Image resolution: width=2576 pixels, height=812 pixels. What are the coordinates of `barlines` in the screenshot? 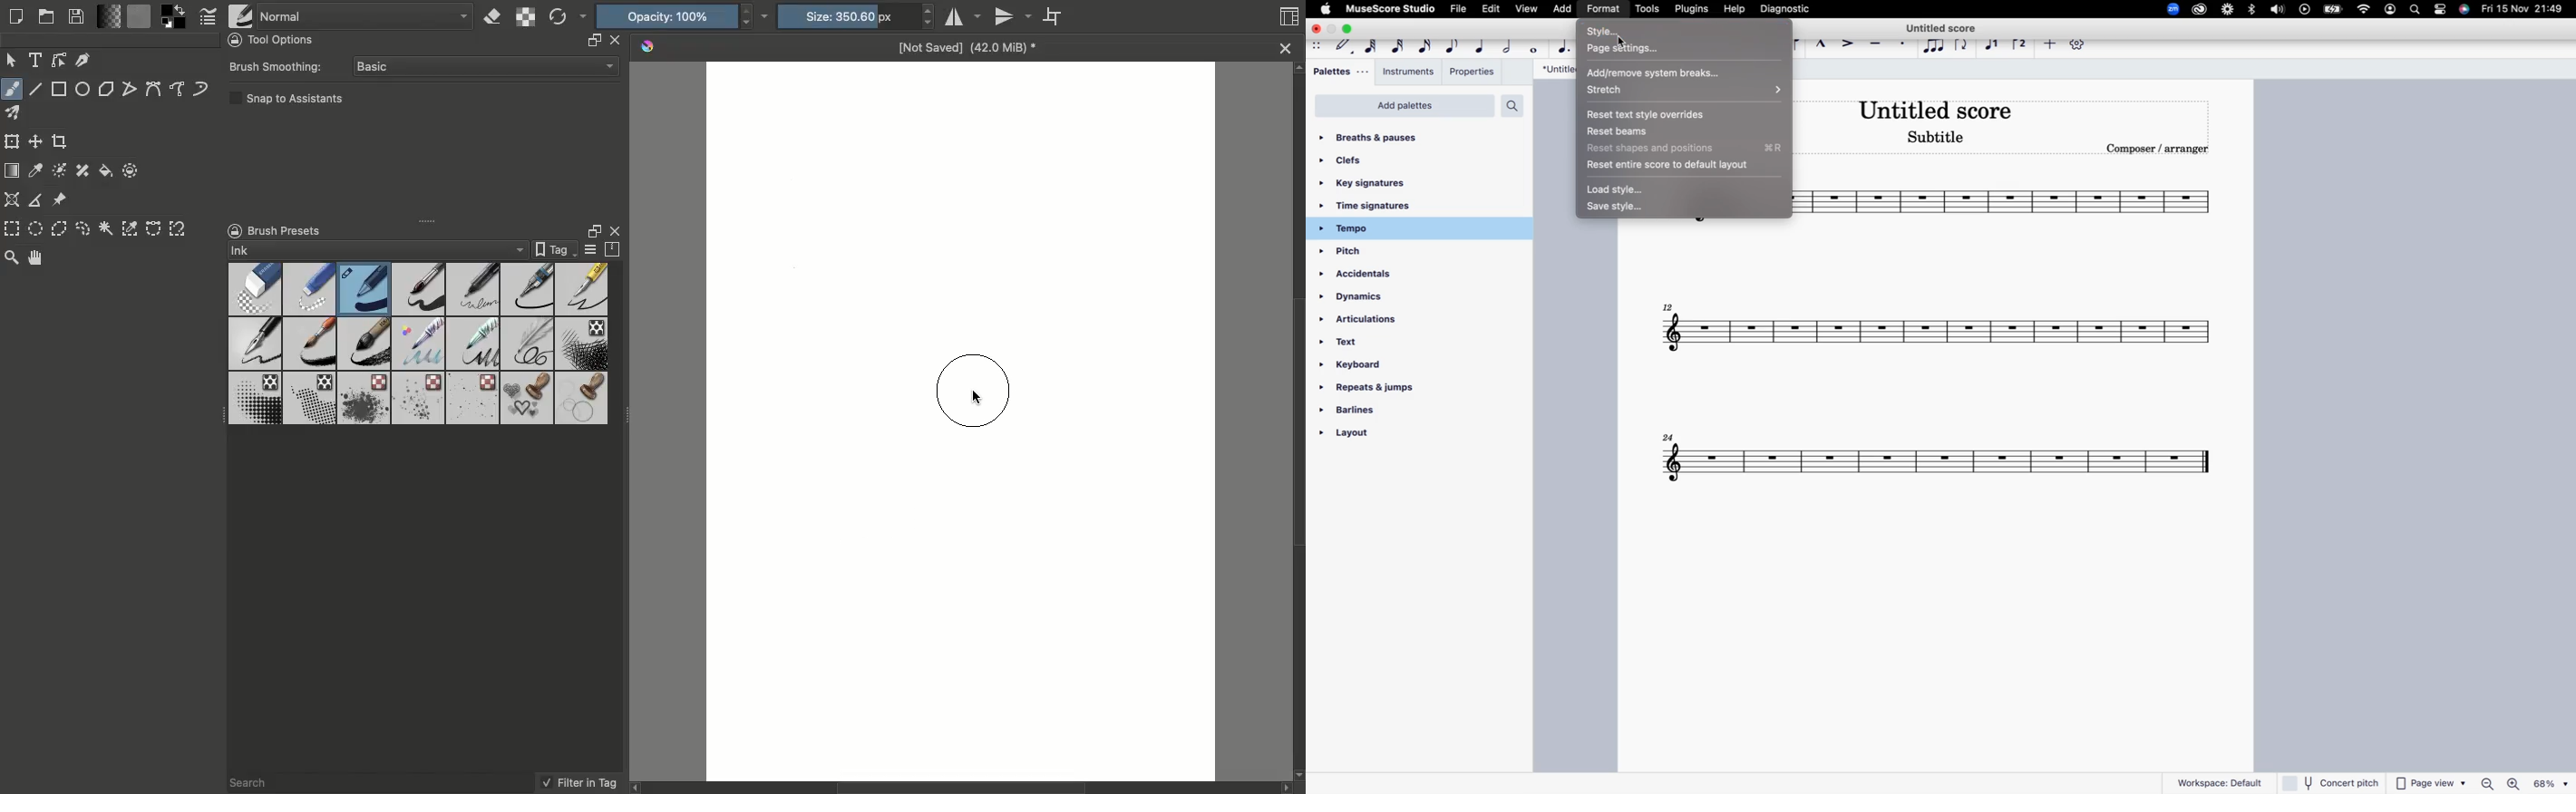 It's located at (1375, 414).